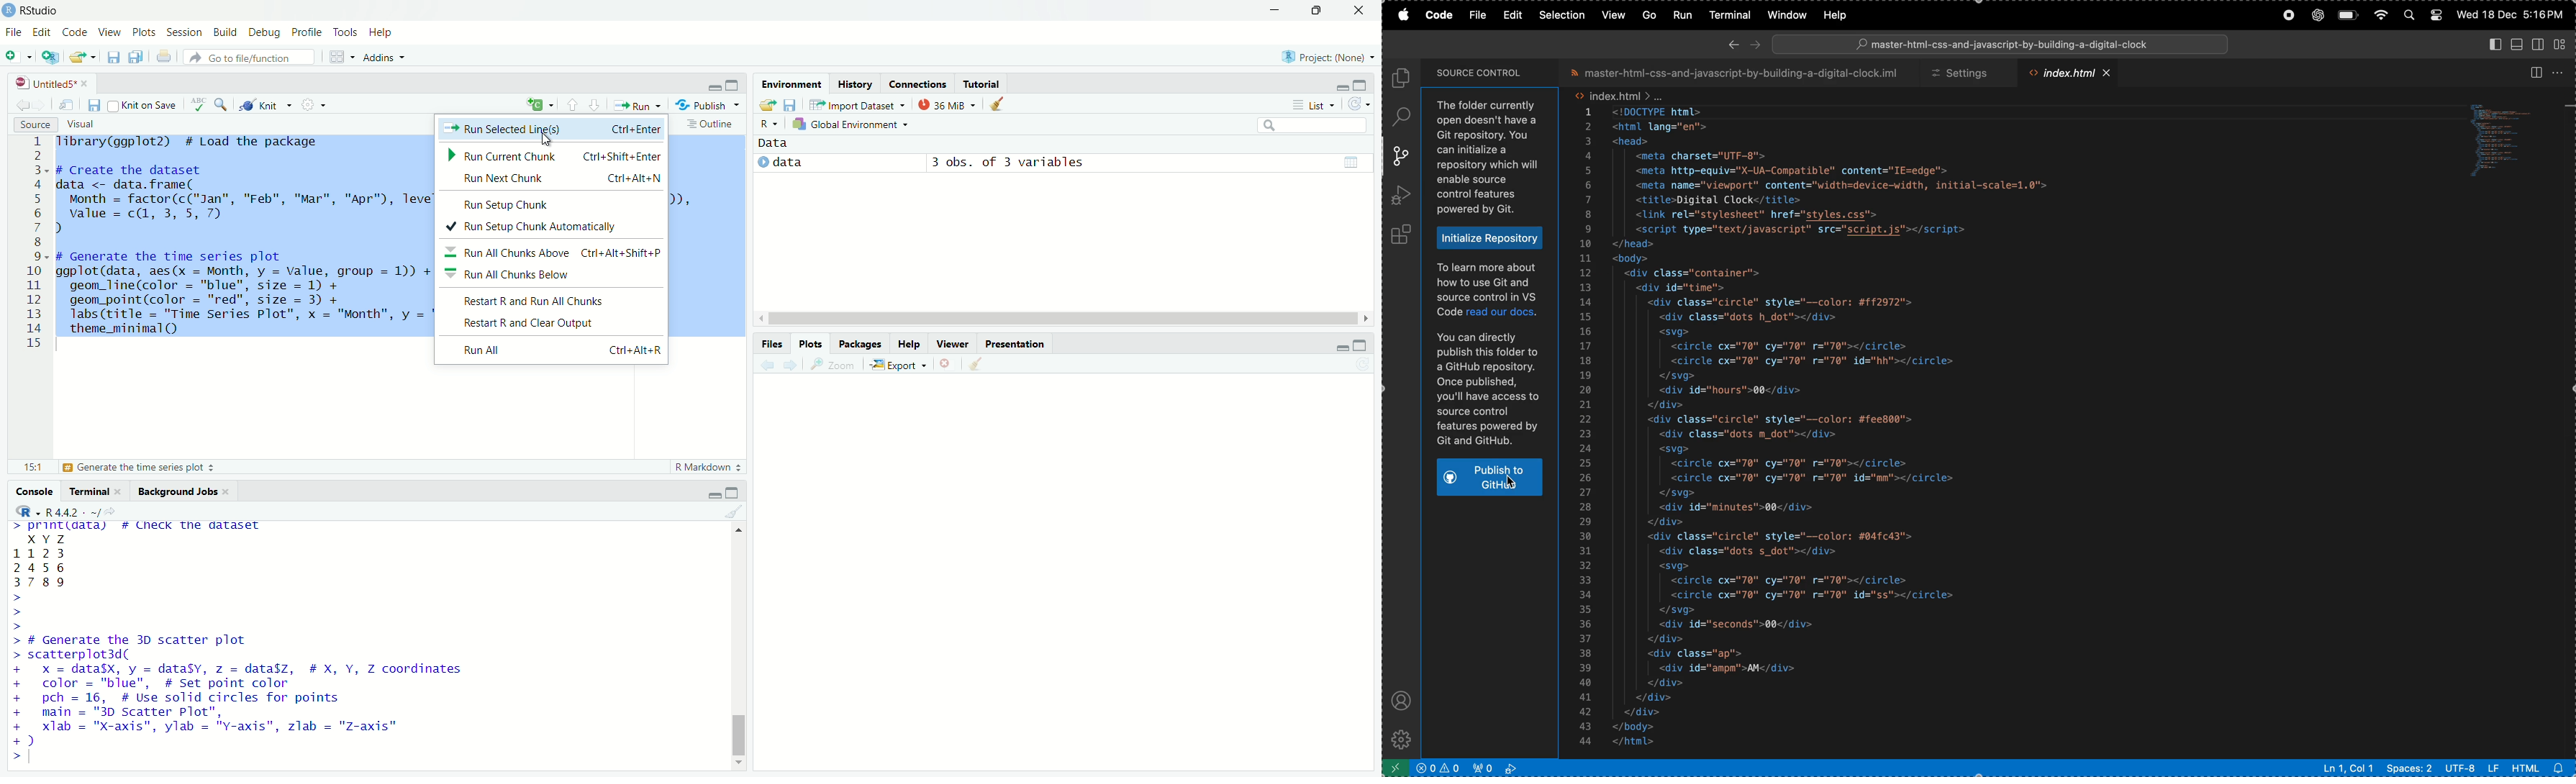 The image size is (2576, 784). What do you see at coordinates (740, 767) in the screenshot?
I see `move down` at bounding box center [740, 767].